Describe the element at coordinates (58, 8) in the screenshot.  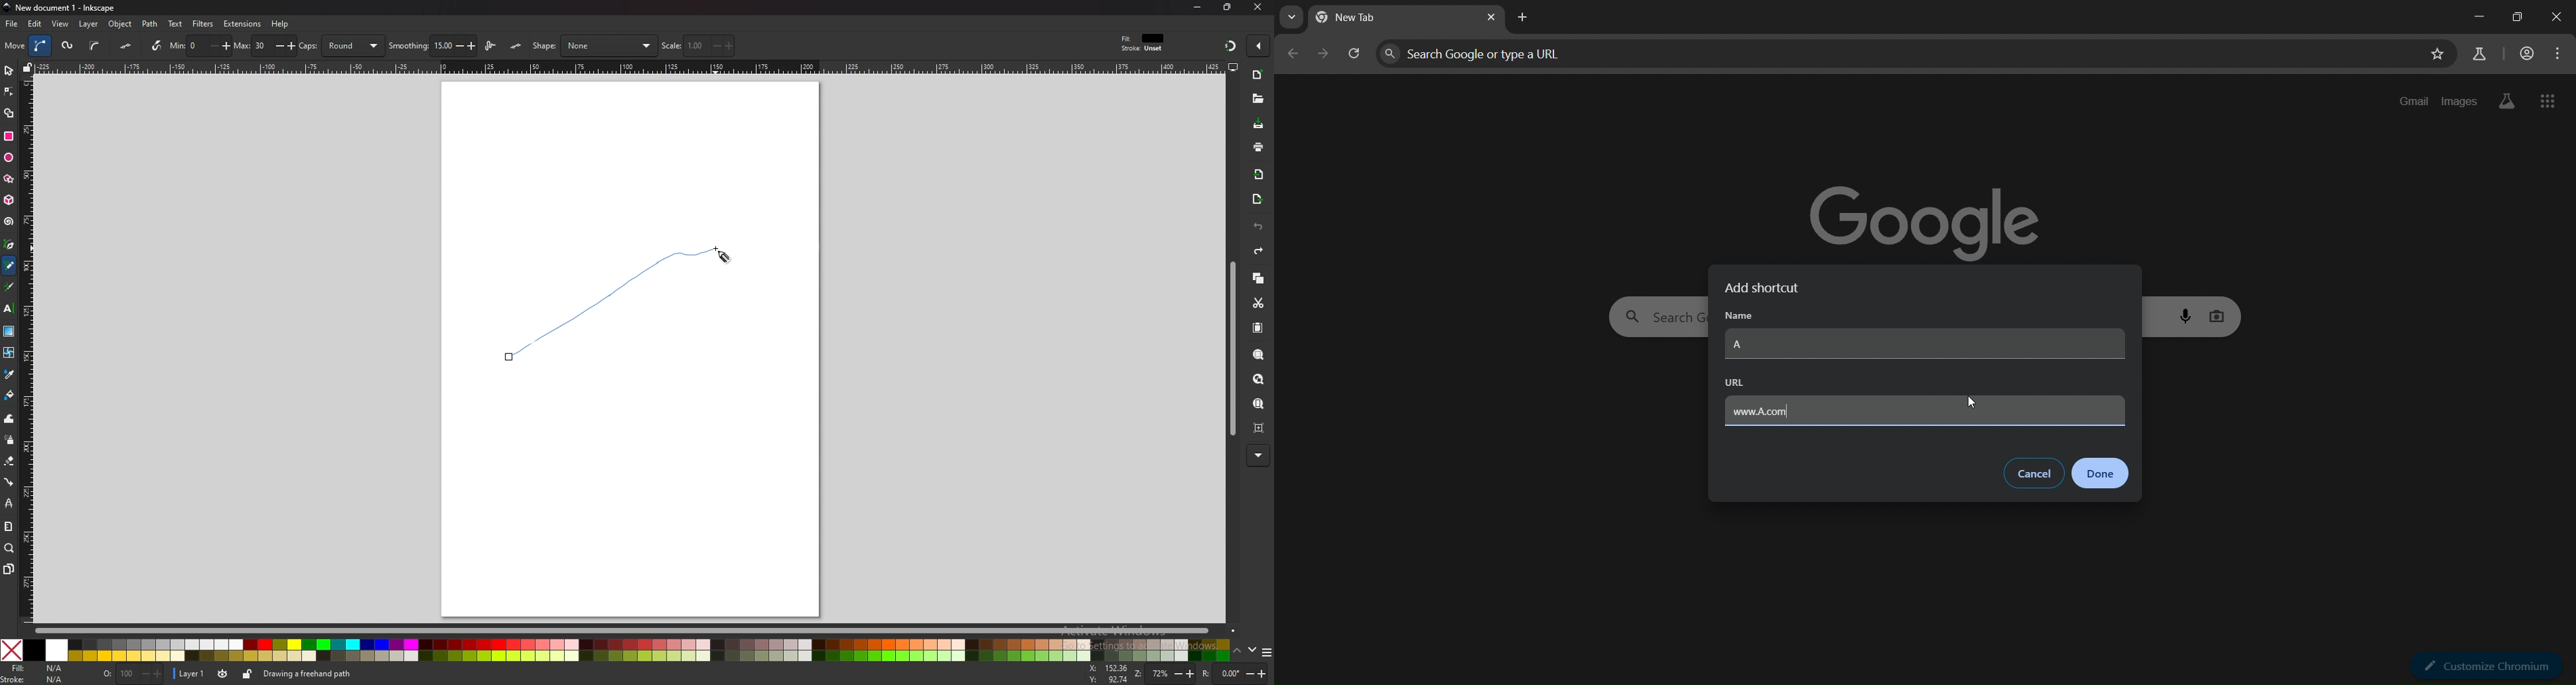
I see `title` at that location.